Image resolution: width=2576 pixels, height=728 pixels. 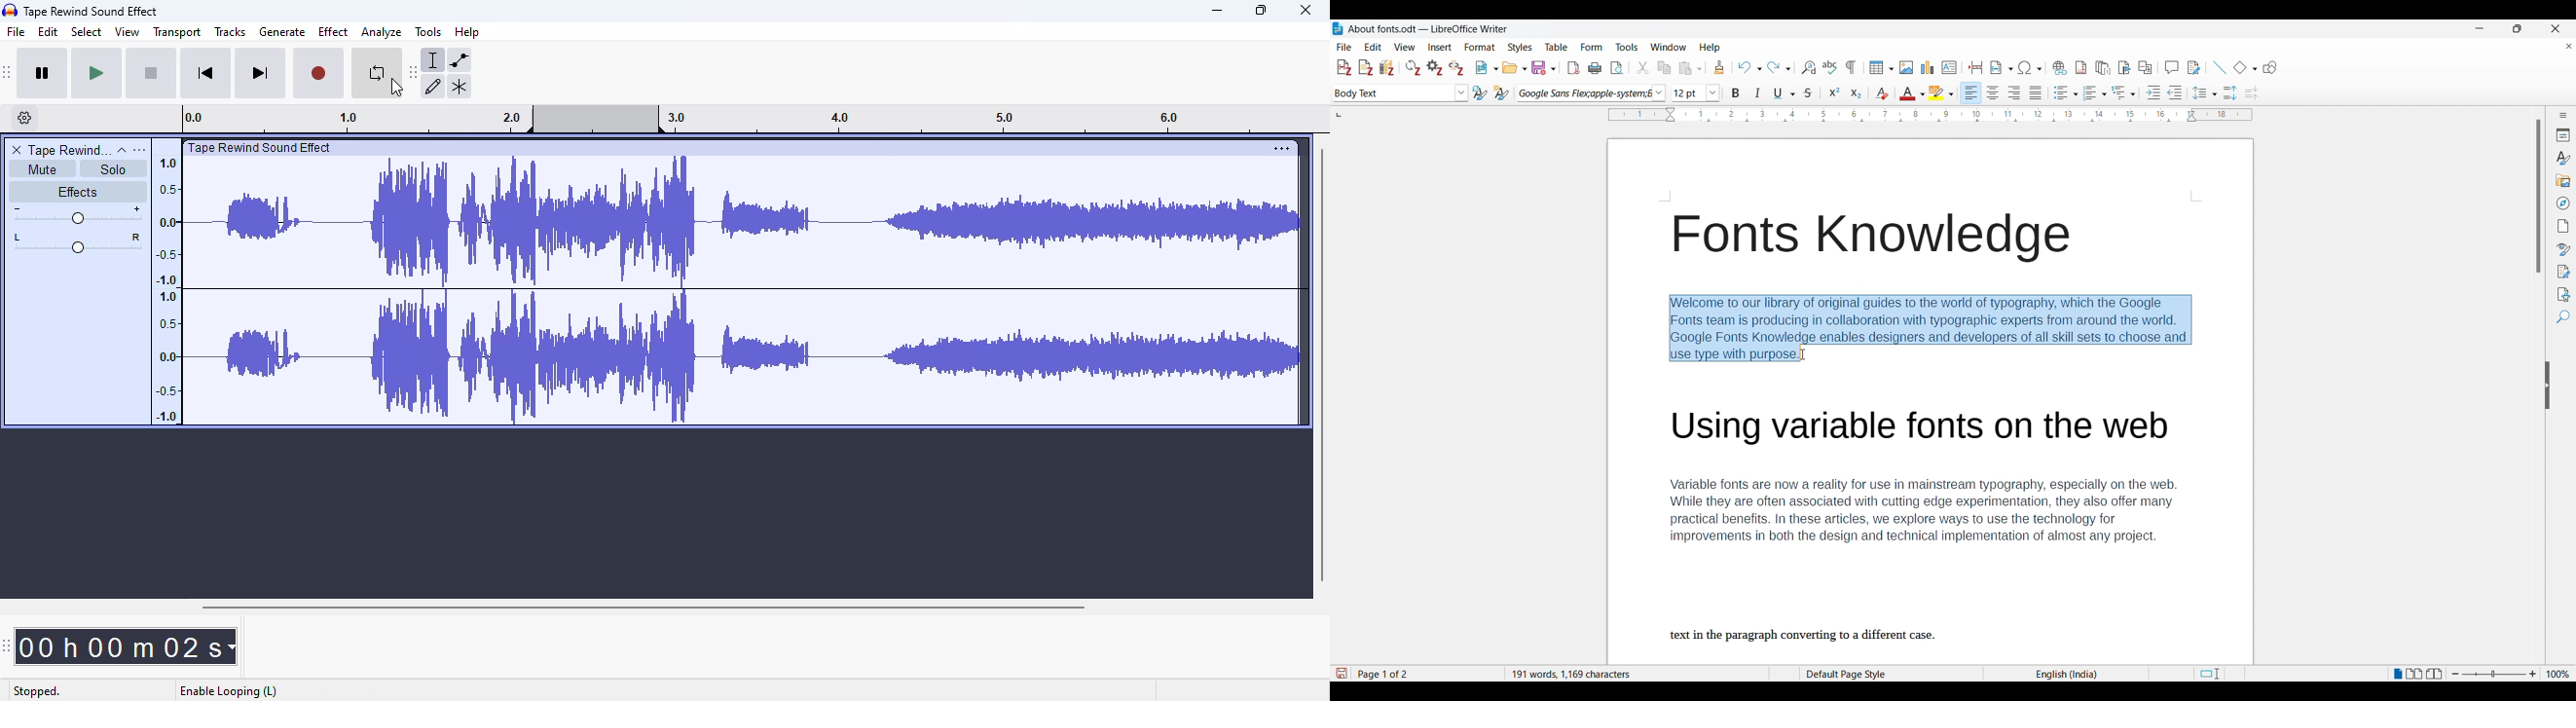 I want to click on tape rewind sound effect, so click(x=68, y=149).